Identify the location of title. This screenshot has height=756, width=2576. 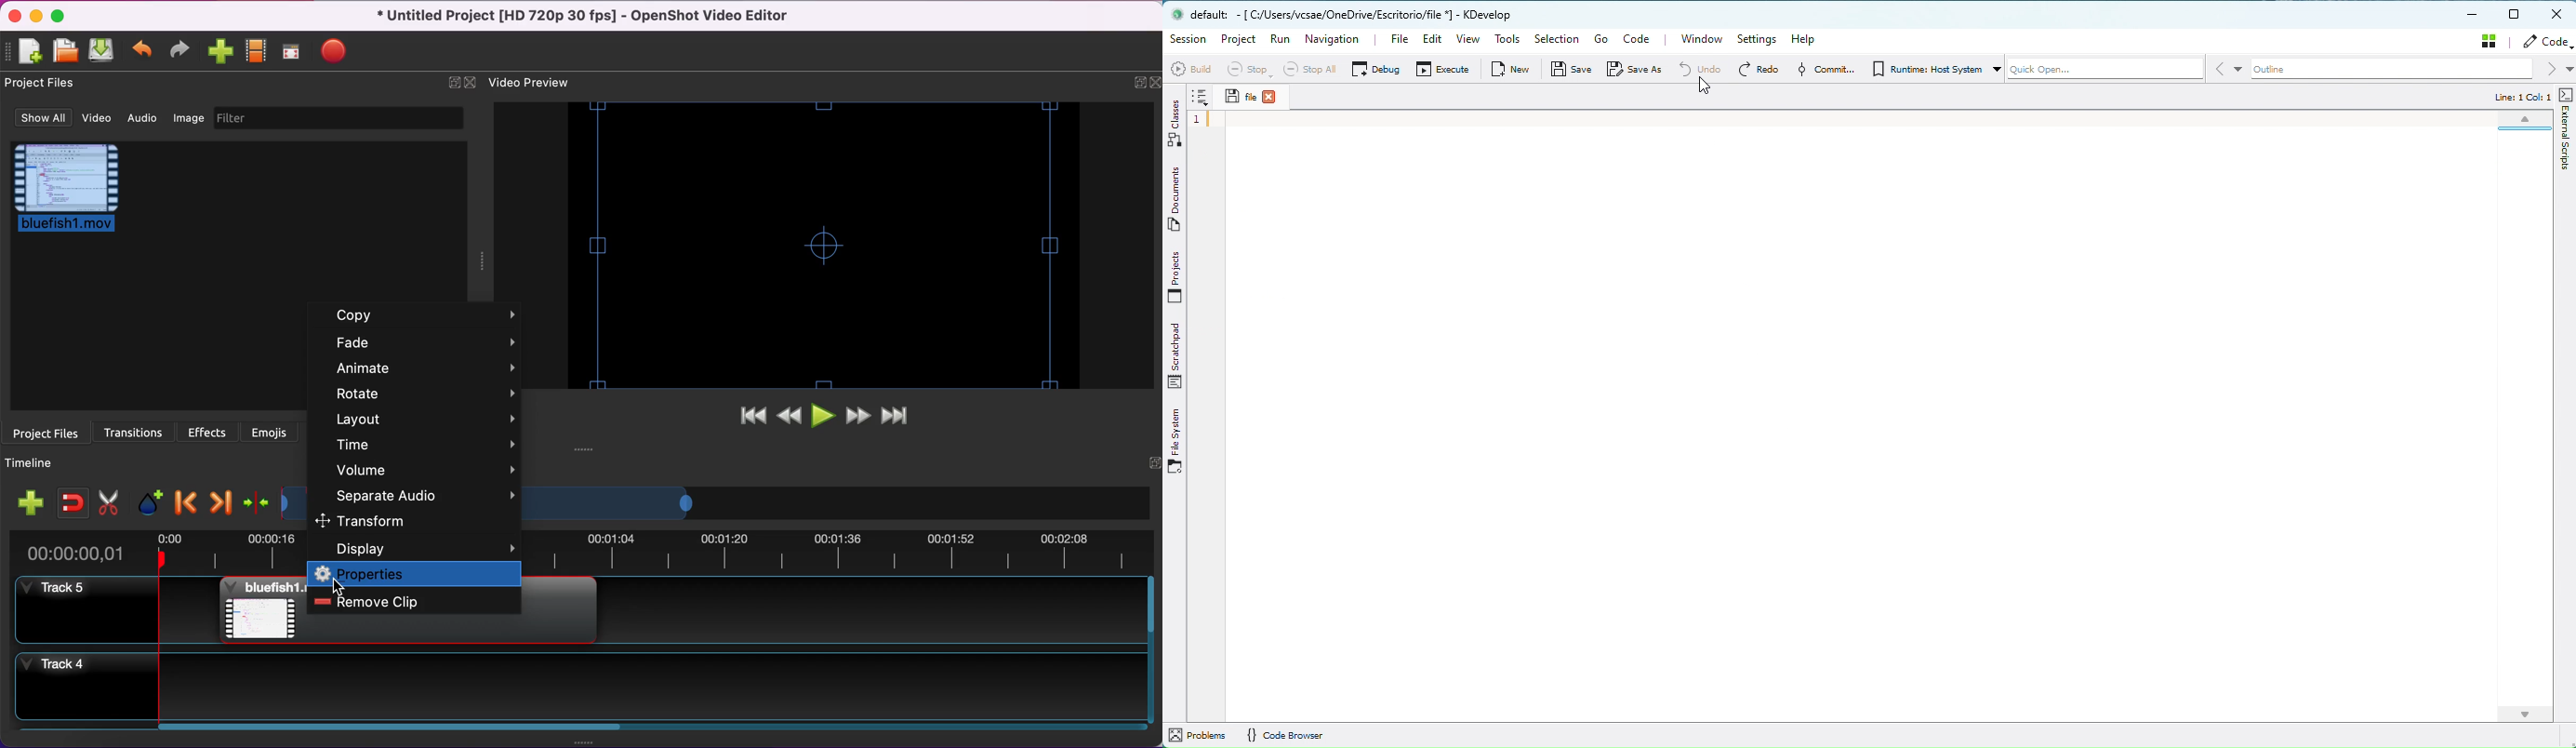
(584, 16).